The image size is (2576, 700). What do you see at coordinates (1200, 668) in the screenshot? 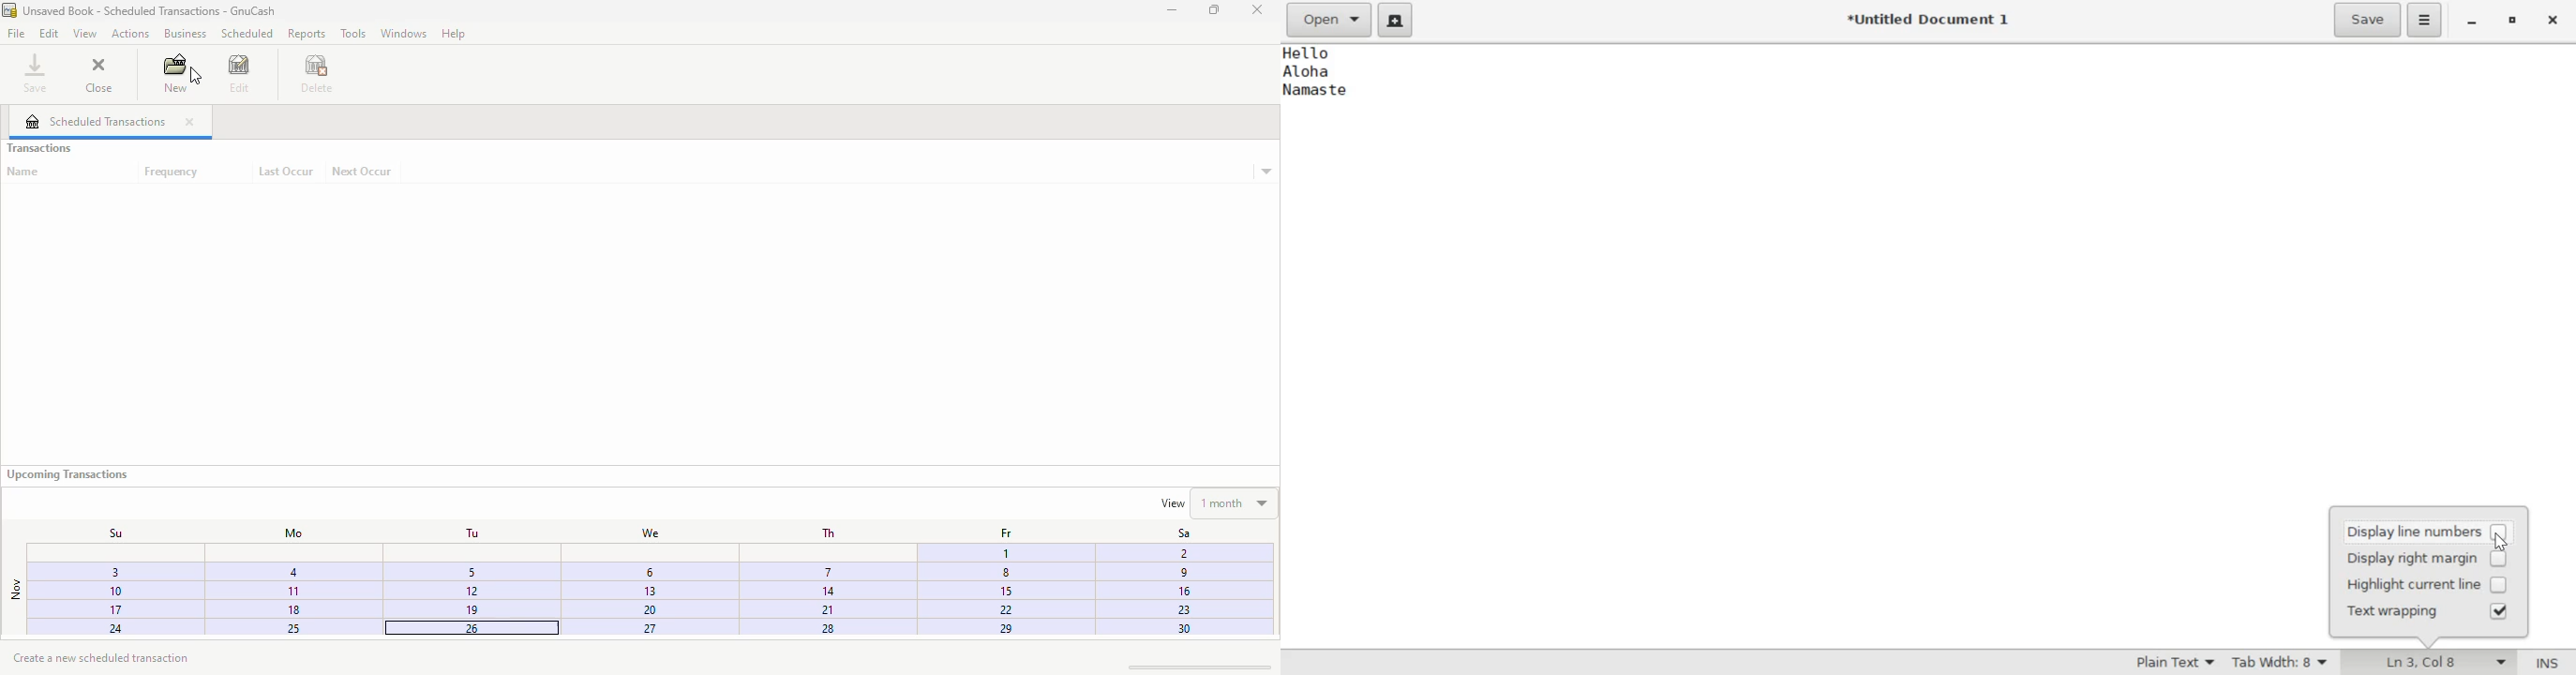
I see `scroll` at bounding box center [1200, 668].